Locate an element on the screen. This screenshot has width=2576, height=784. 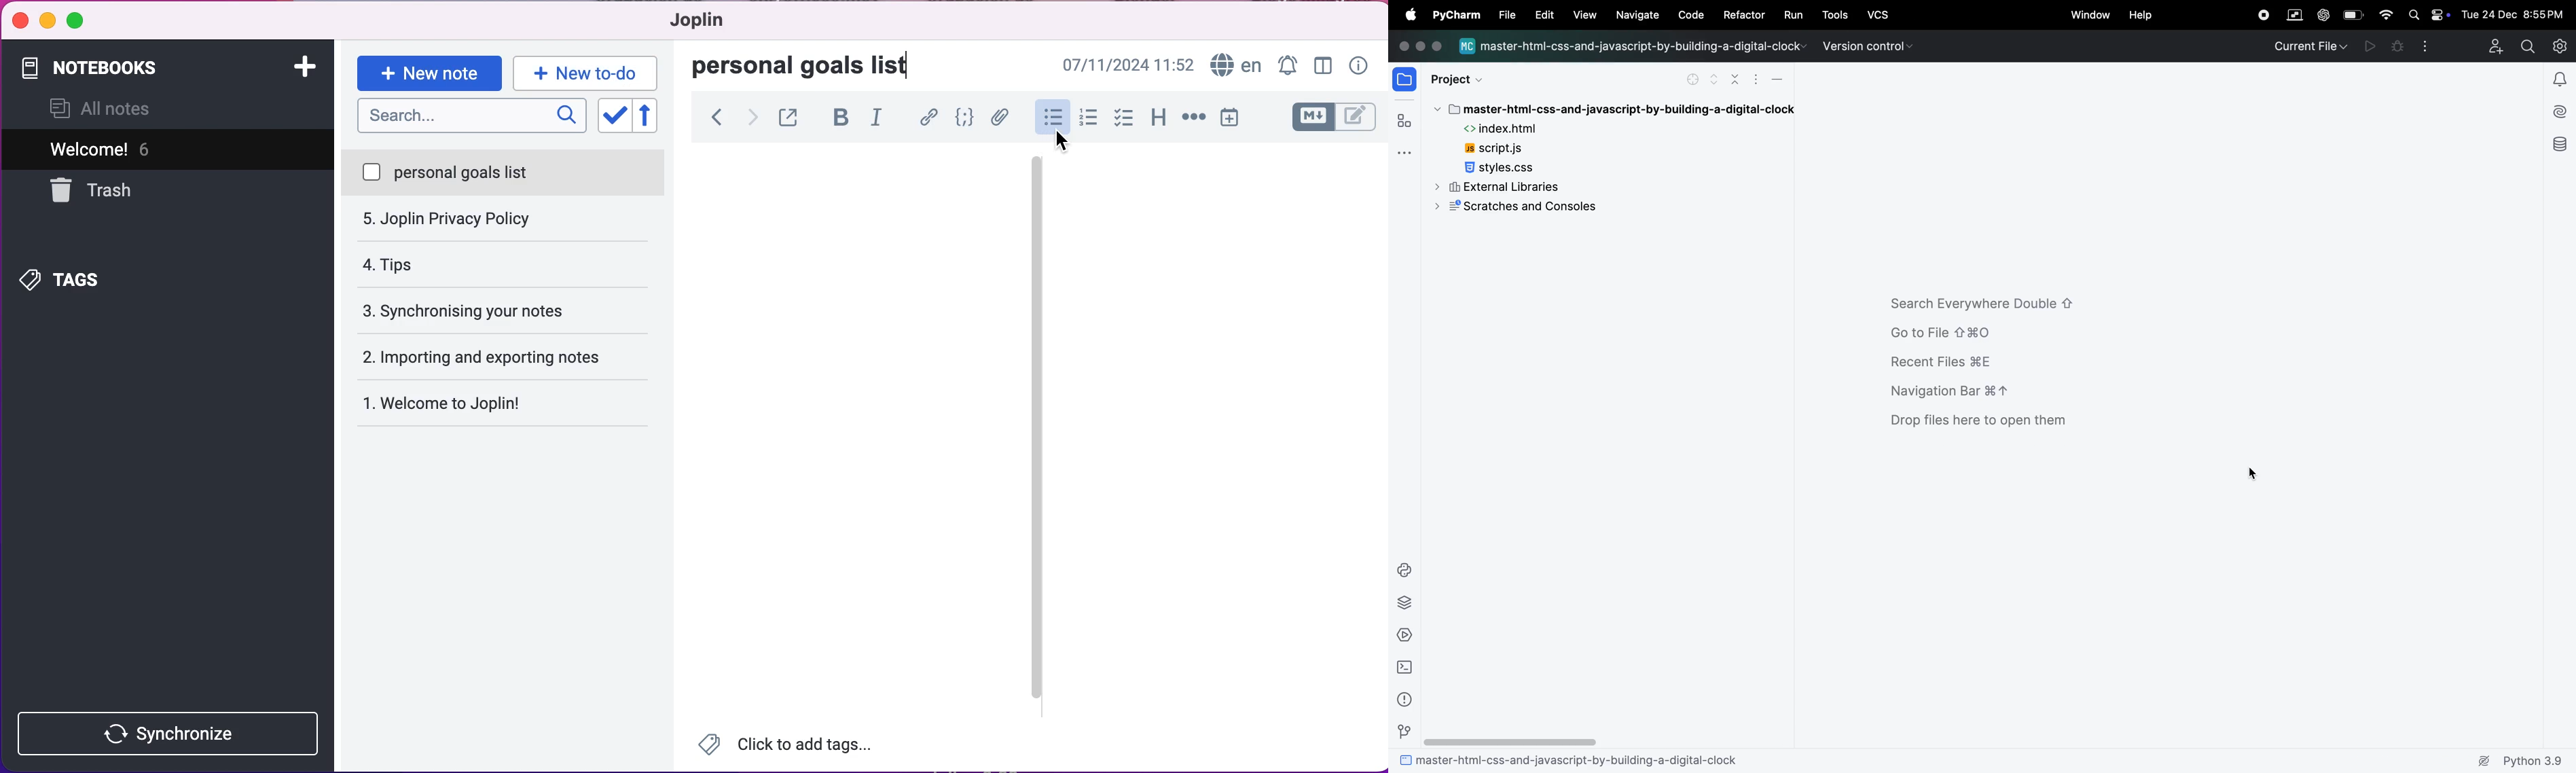
search is located at coordinates (470, 118).